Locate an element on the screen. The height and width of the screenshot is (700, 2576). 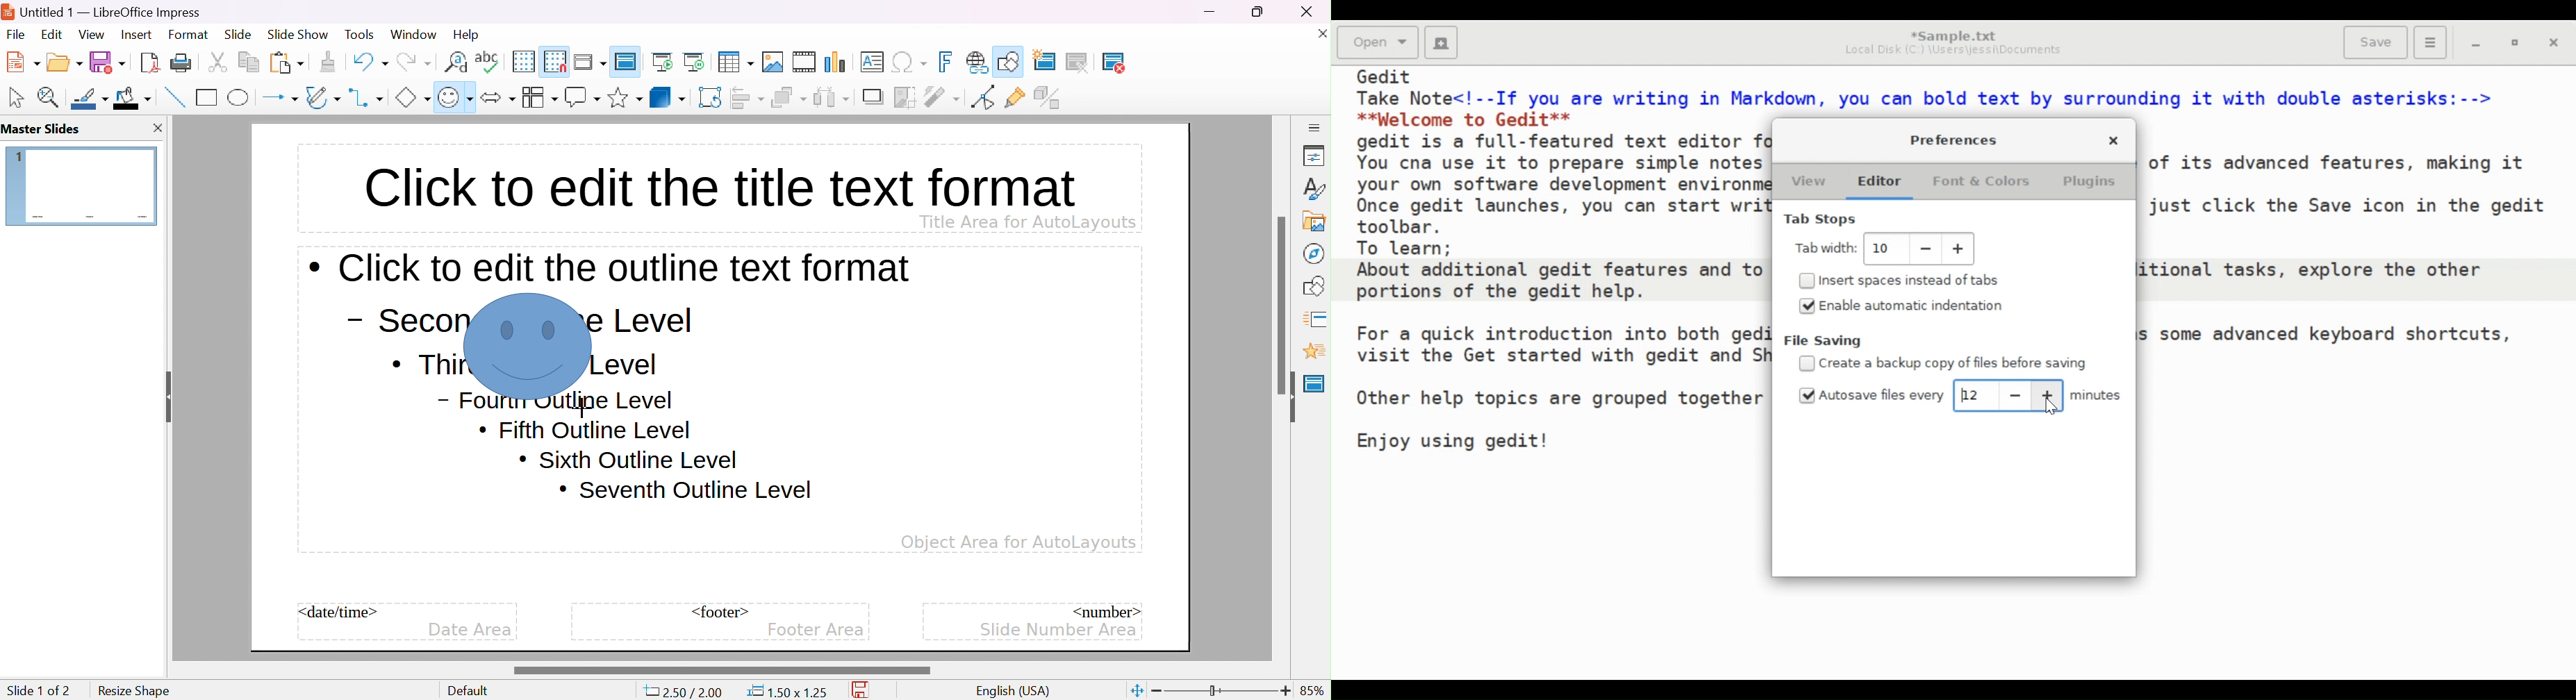
print is located at coordinates (181, 62).